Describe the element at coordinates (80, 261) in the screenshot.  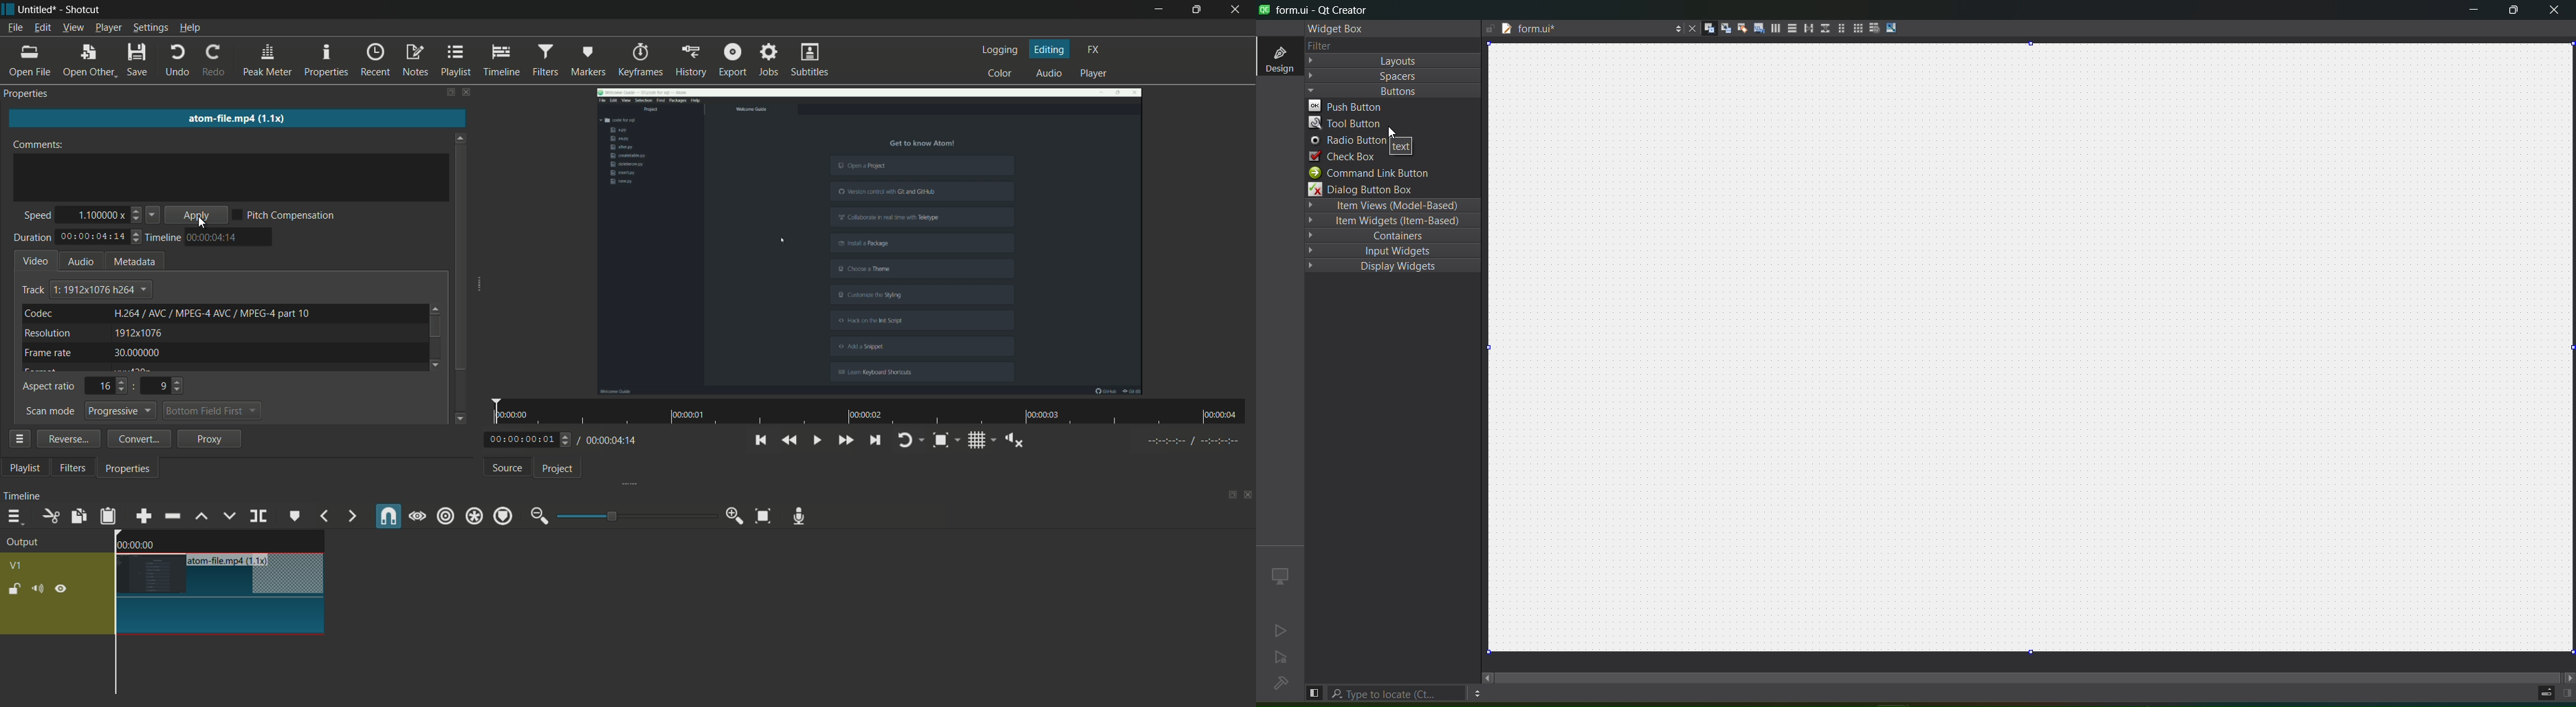
I see `audio` at that location.